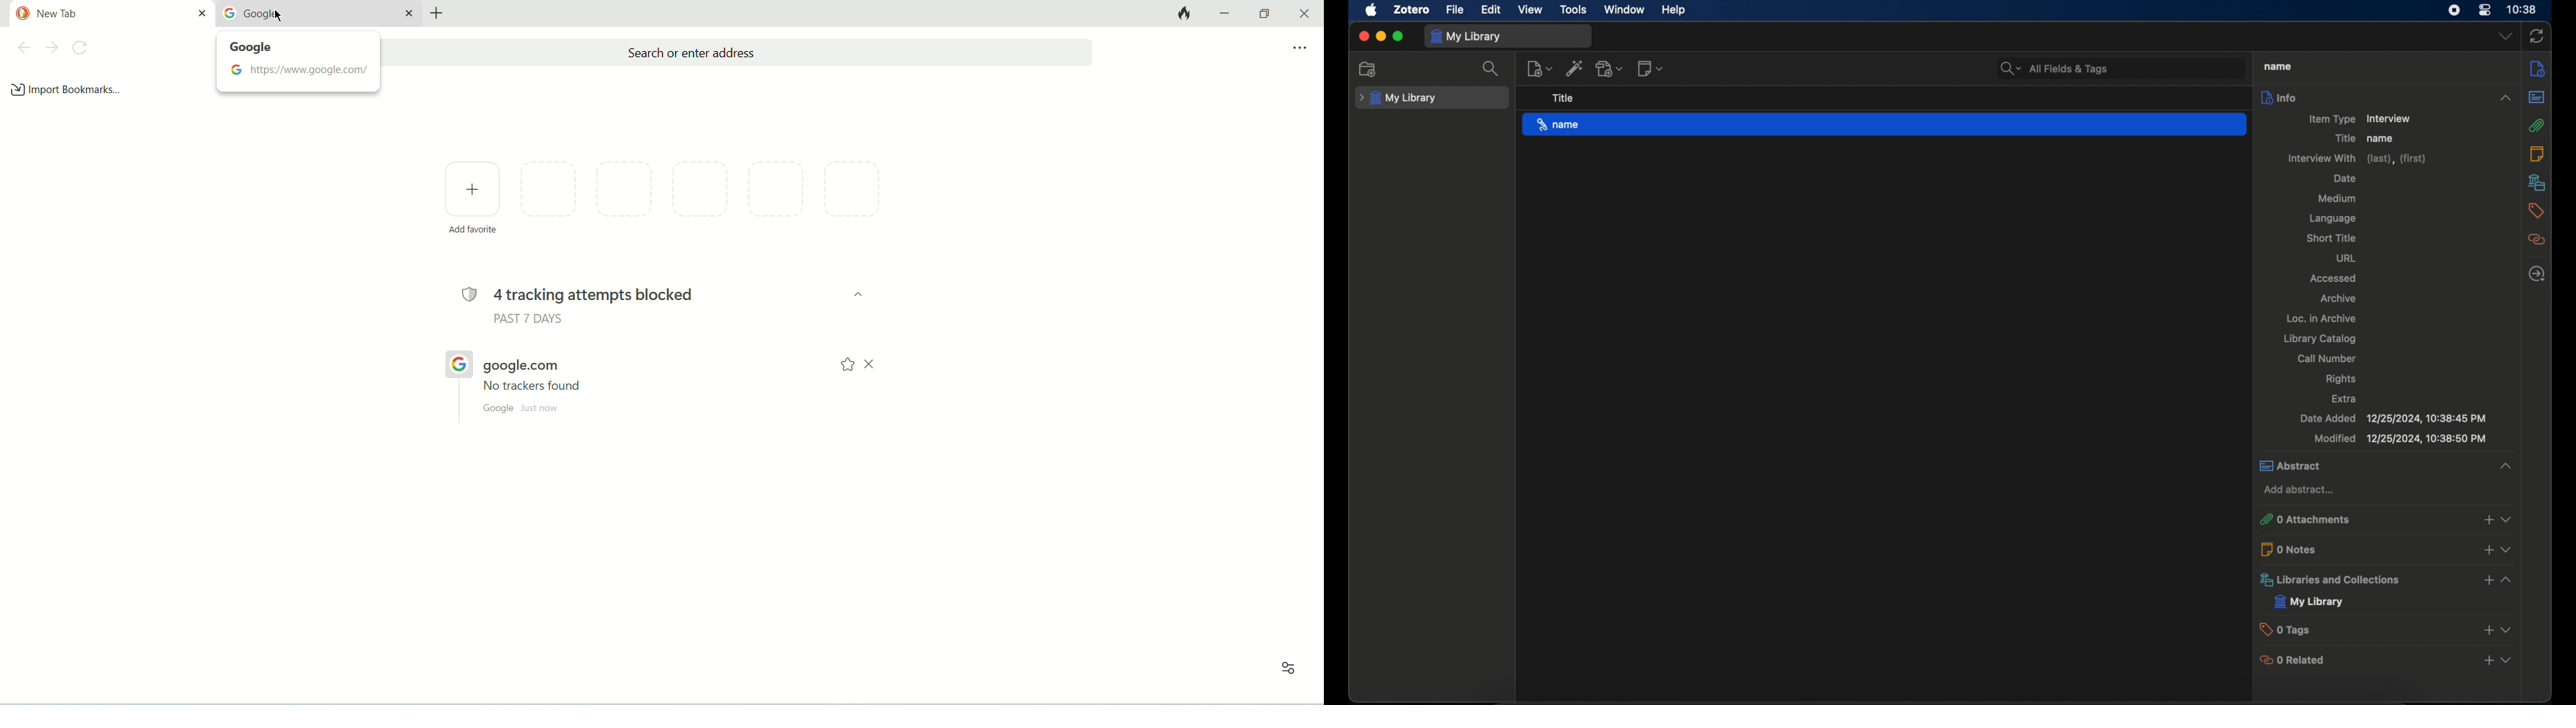 The height and width of the screenshot is (728, 2576). Describe the element at coordinates (2489, 552) in the screenshot. I see `add` at that location.